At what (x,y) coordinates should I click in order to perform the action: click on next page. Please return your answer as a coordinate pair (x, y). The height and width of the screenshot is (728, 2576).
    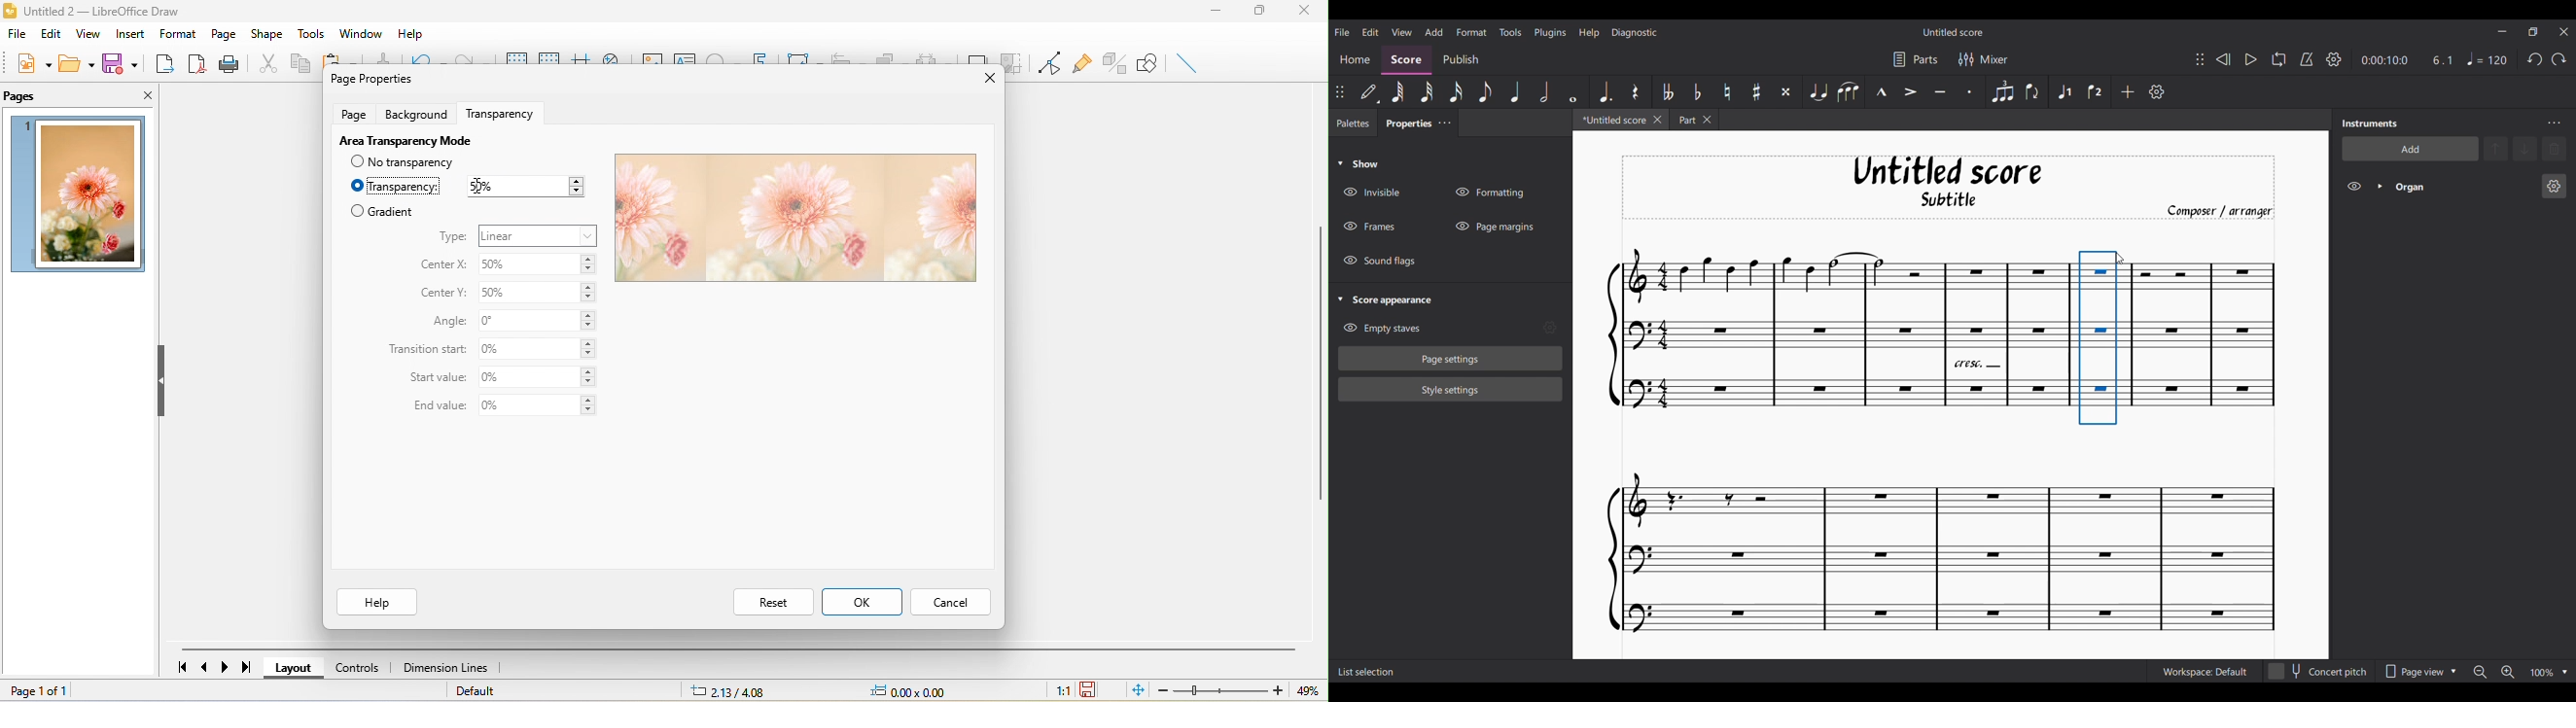
    Looking at the image, I should click on (223, 667).